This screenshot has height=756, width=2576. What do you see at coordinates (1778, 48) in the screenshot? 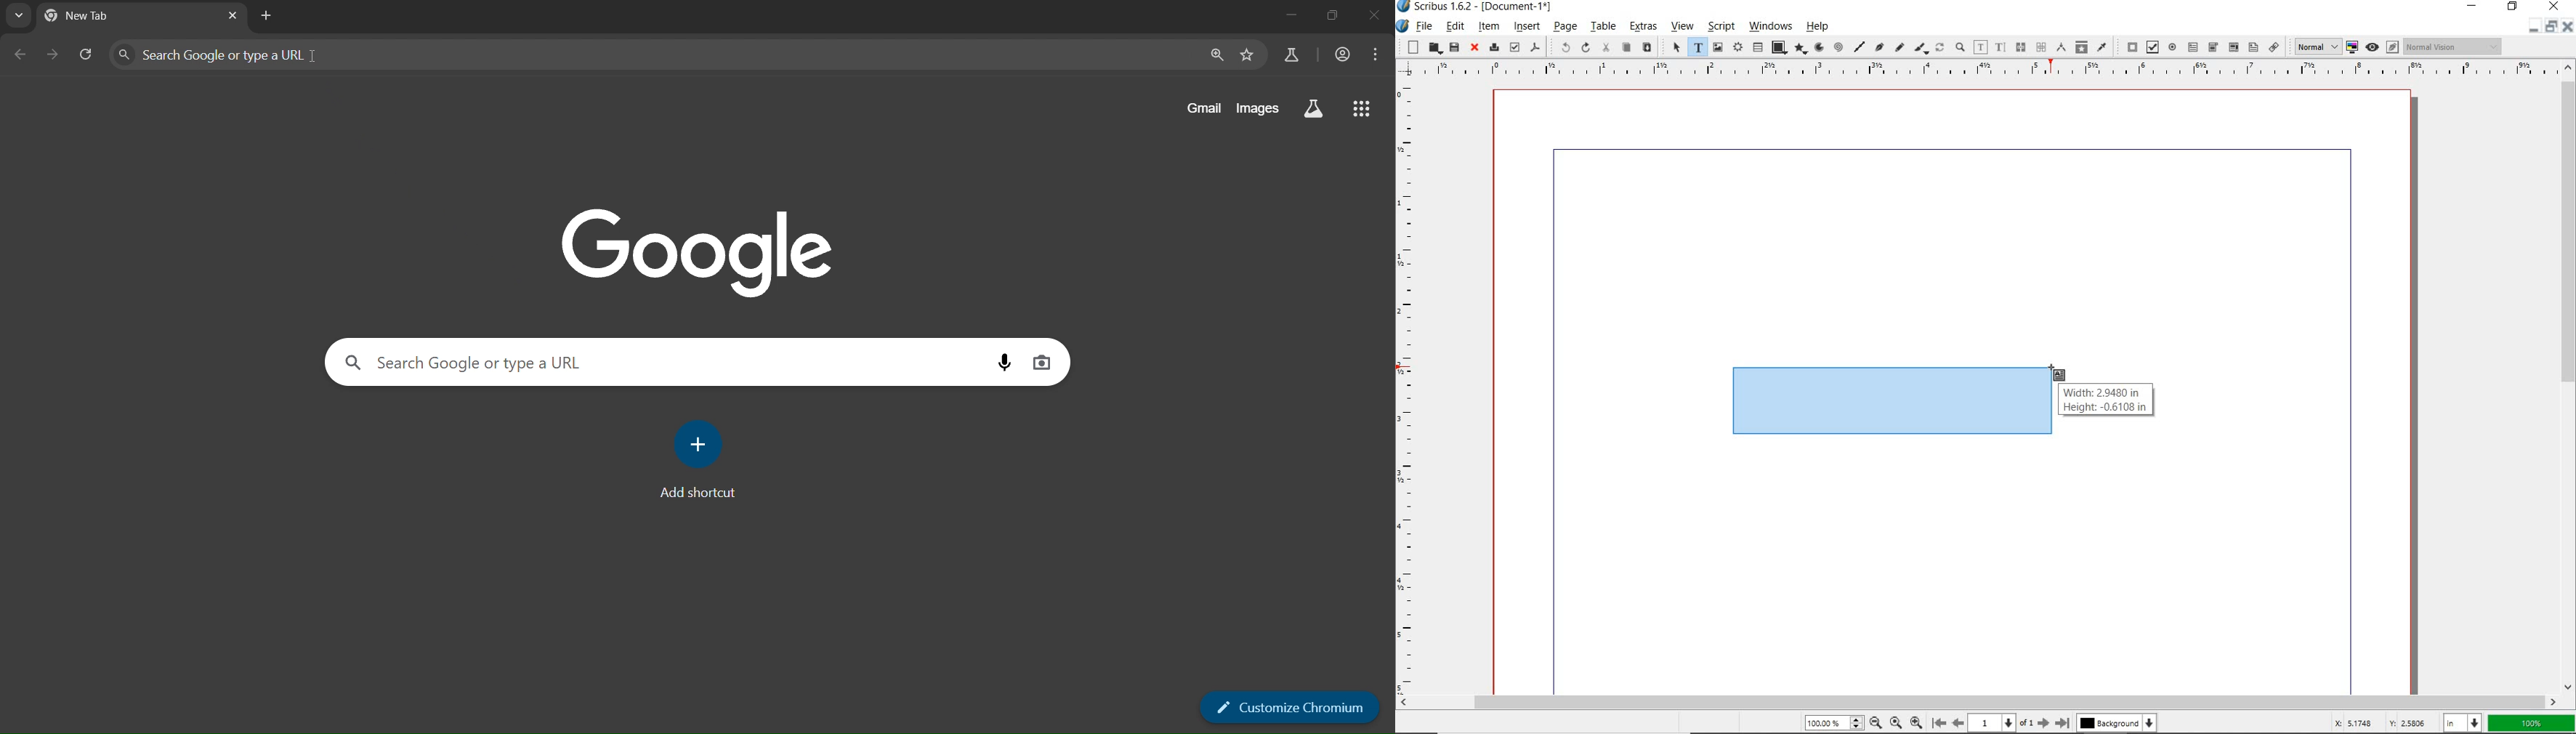
I see `shape` at bounding box center [1778, 48].